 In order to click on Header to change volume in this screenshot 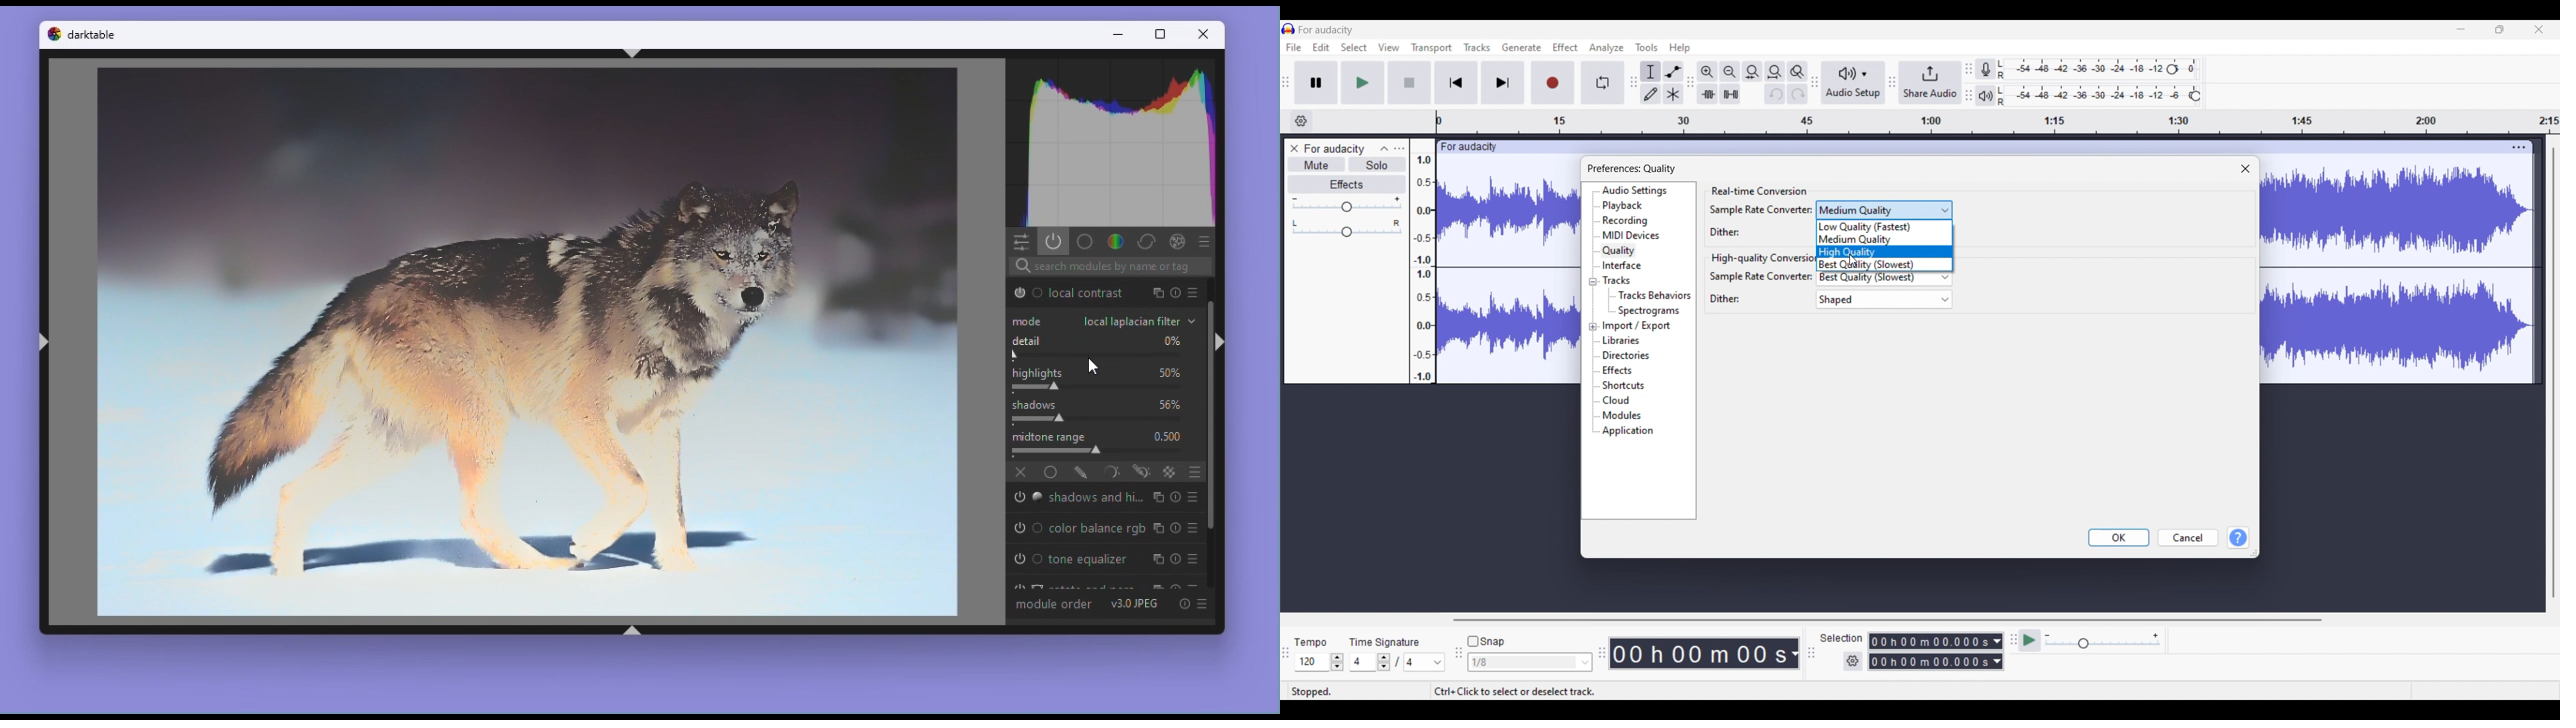, I will do `click(1347, 207)`.